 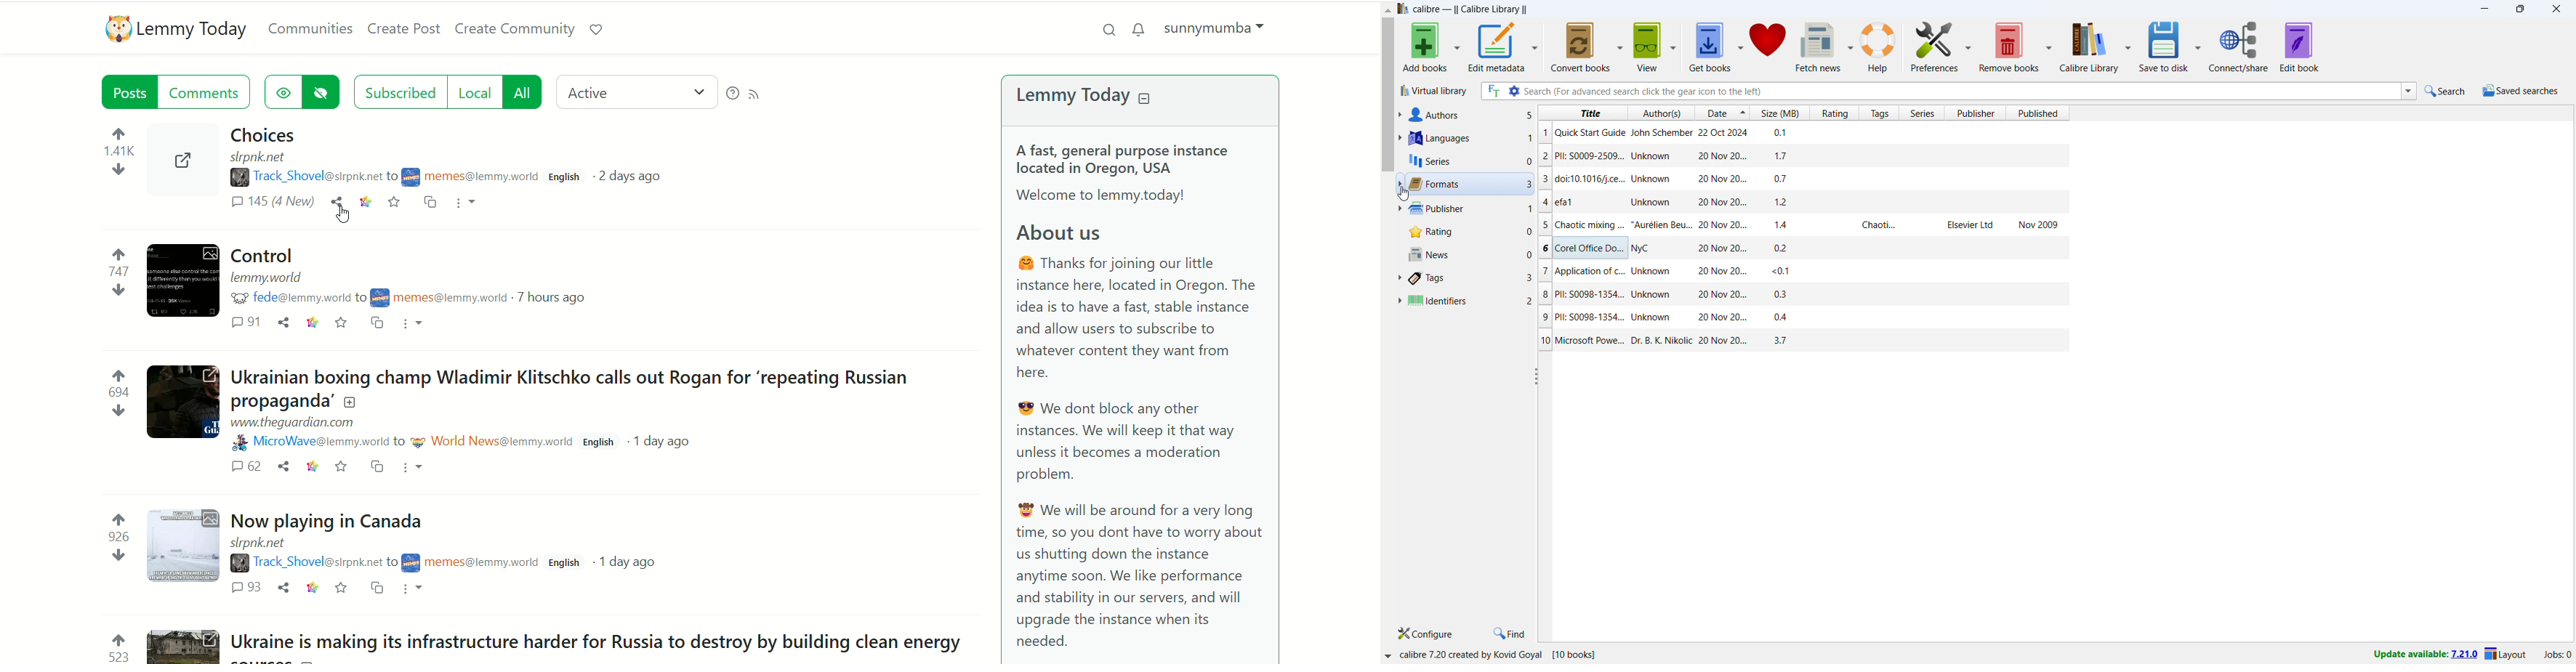 What do you see at coordinates (491, 443) in the screenshot?
I see `community` at bounding box center [491, 443].